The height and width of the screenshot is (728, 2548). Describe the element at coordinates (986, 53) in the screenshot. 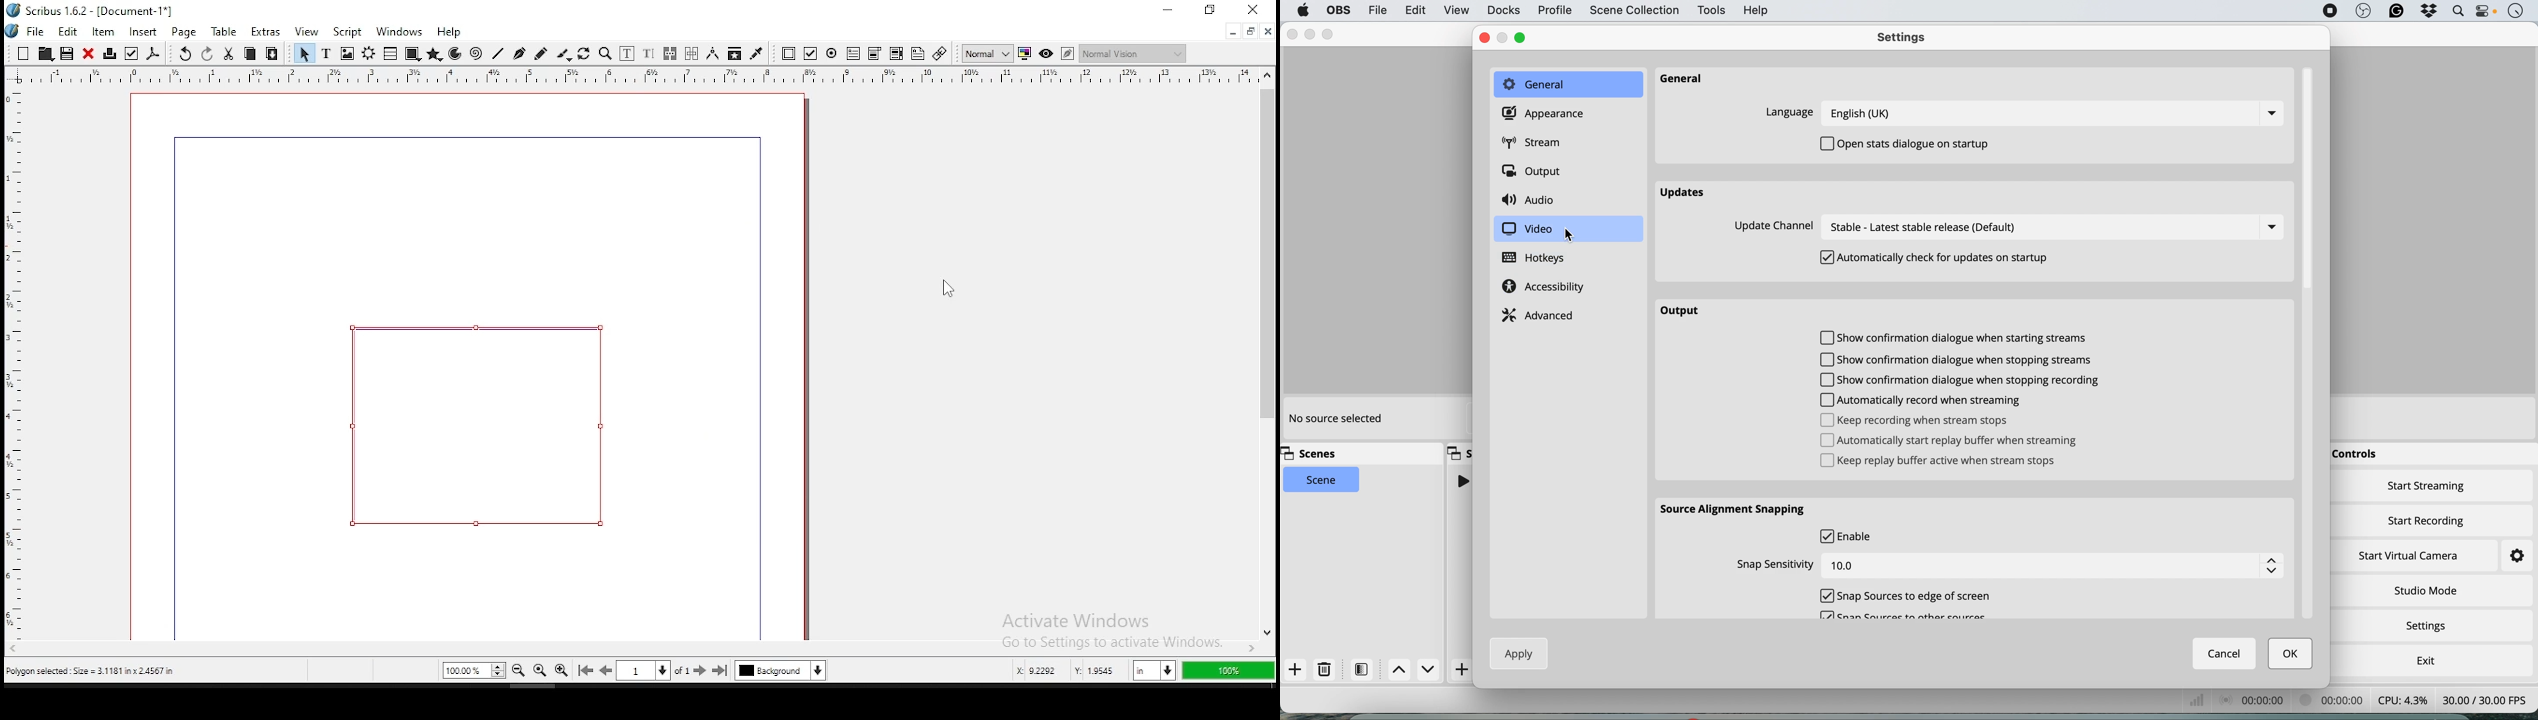

I see `toggle image preview quality` at that location.